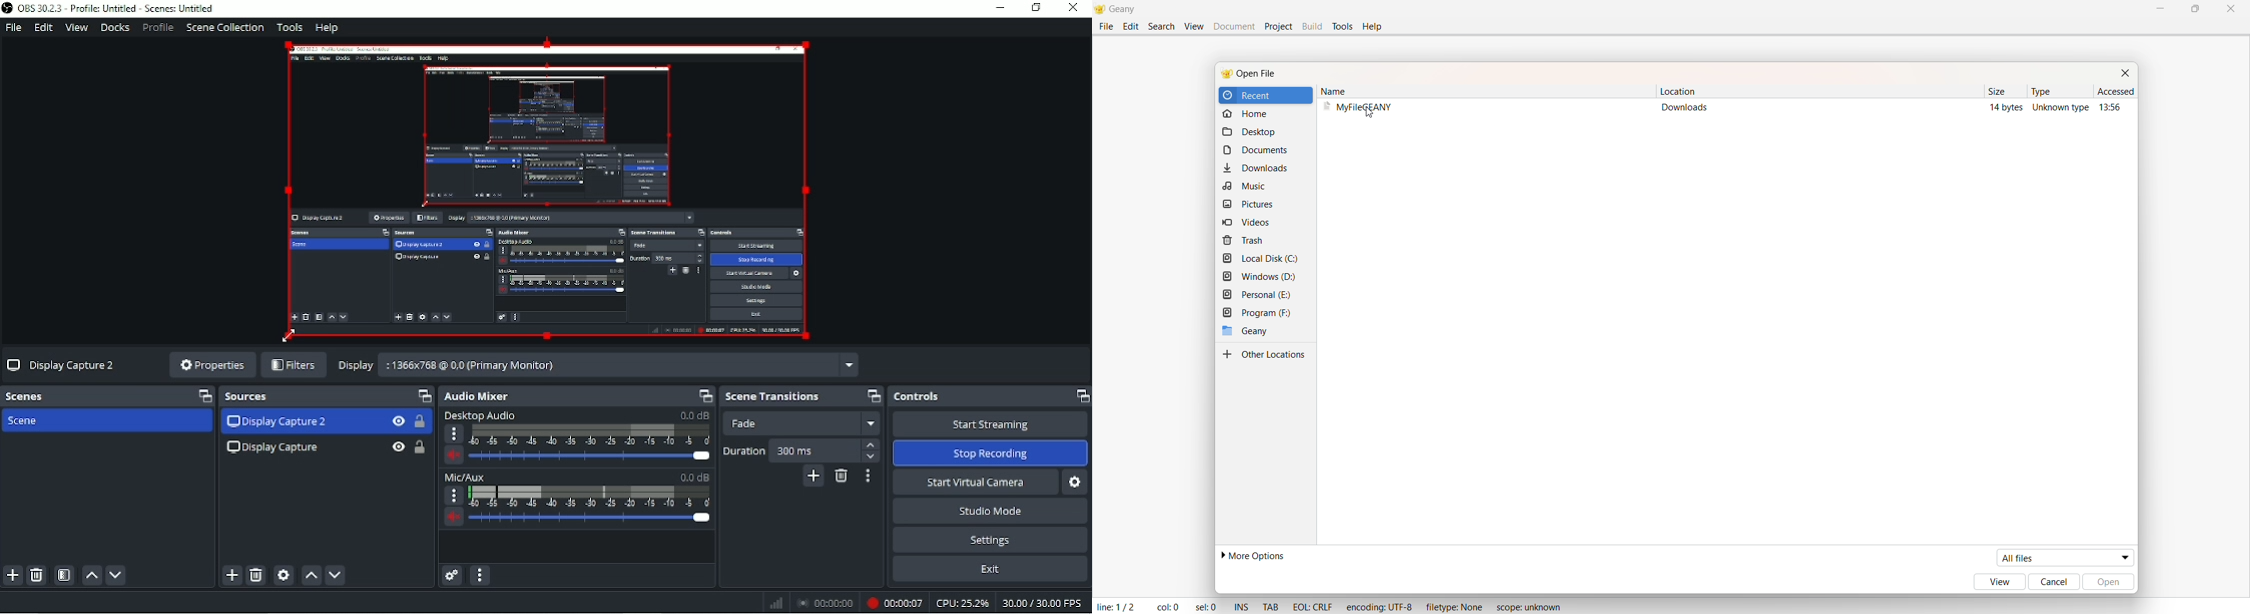 This screenshot has height=616, width=2268. Describe the element at coordinates (893, 601) in the screenshot. I see `00:00:07` at that location.